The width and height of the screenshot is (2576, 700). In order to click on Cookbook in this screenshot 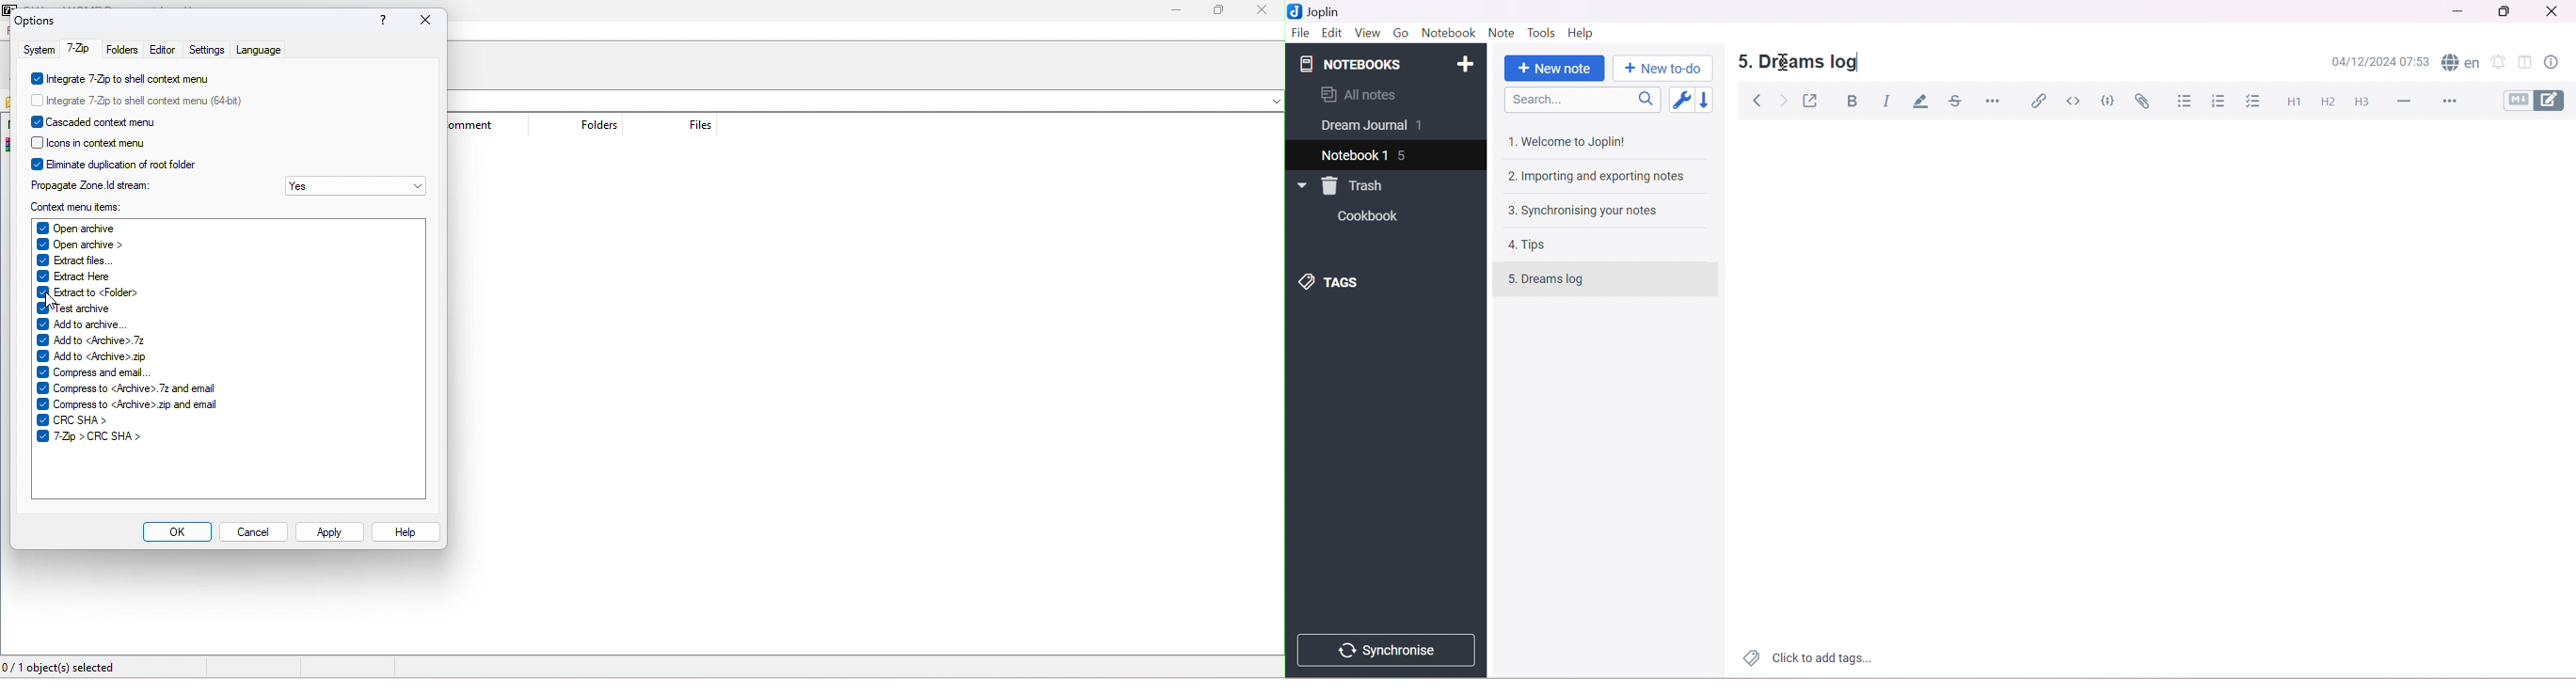, I will do `click(1371, 218)`.